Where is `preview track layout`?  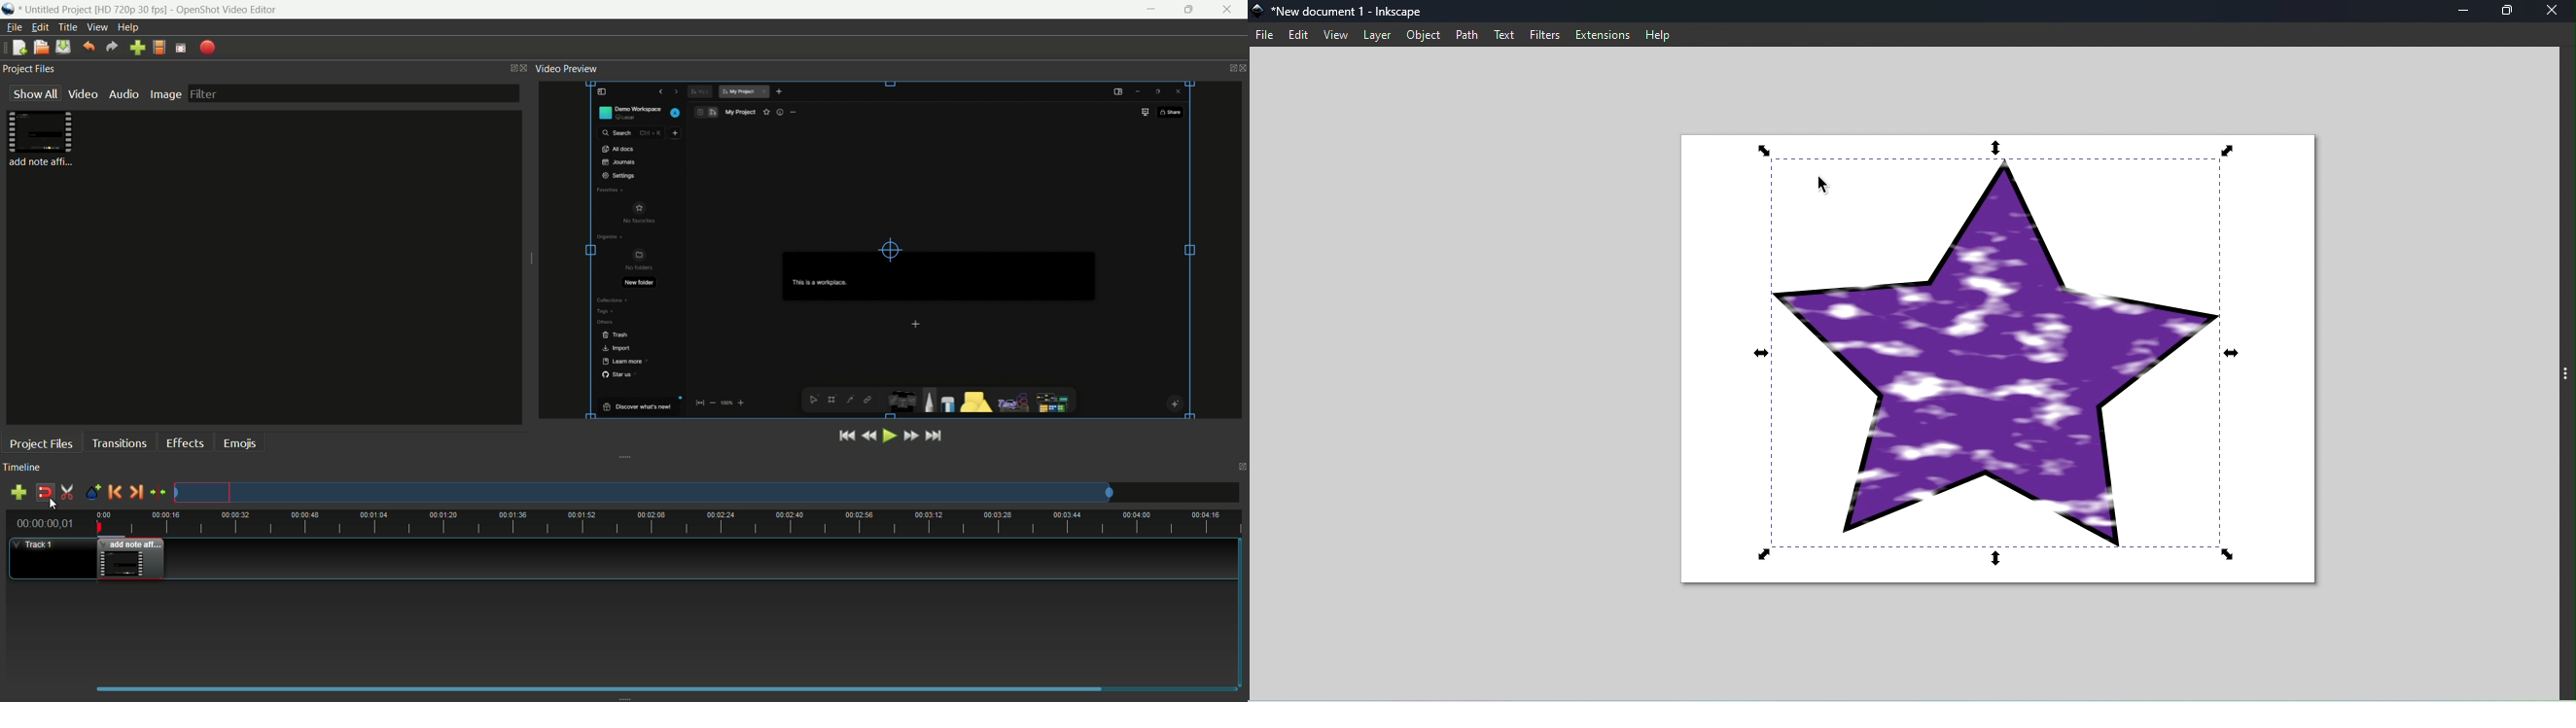 preview track layout is located at coordinates (645, 493).